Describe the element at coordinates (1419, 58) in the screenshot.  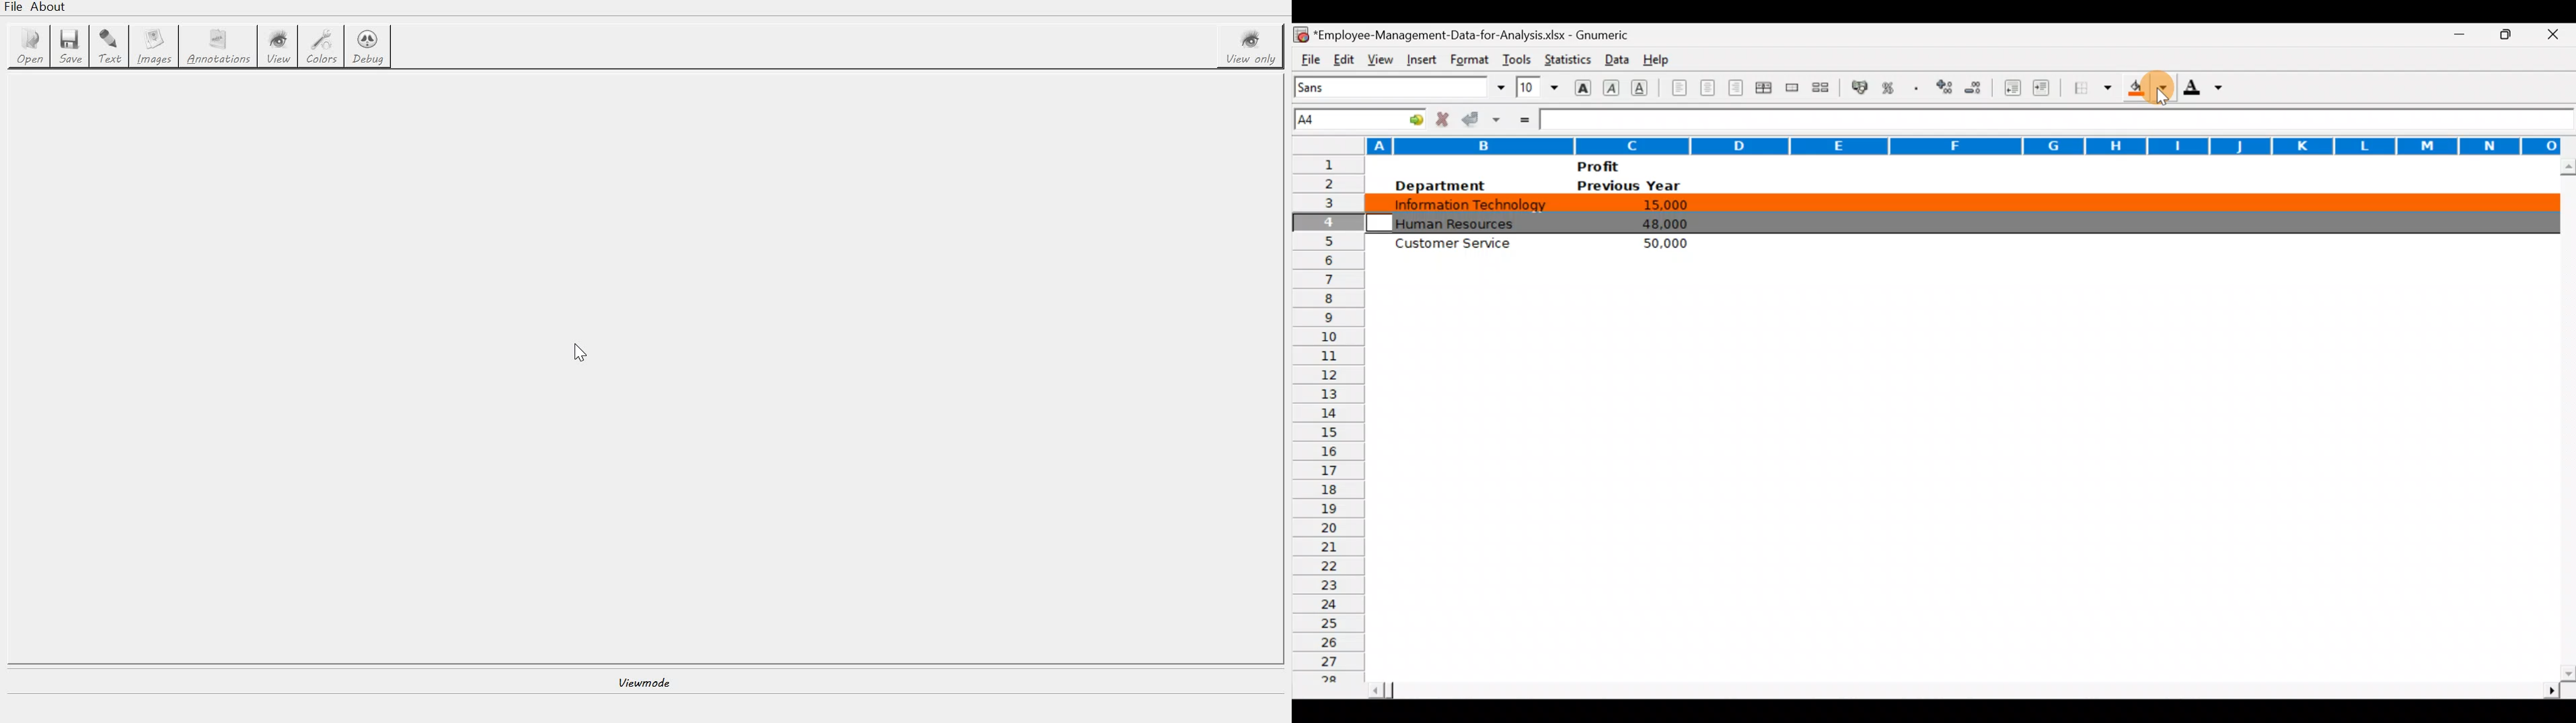
I see `Insert` at that location.